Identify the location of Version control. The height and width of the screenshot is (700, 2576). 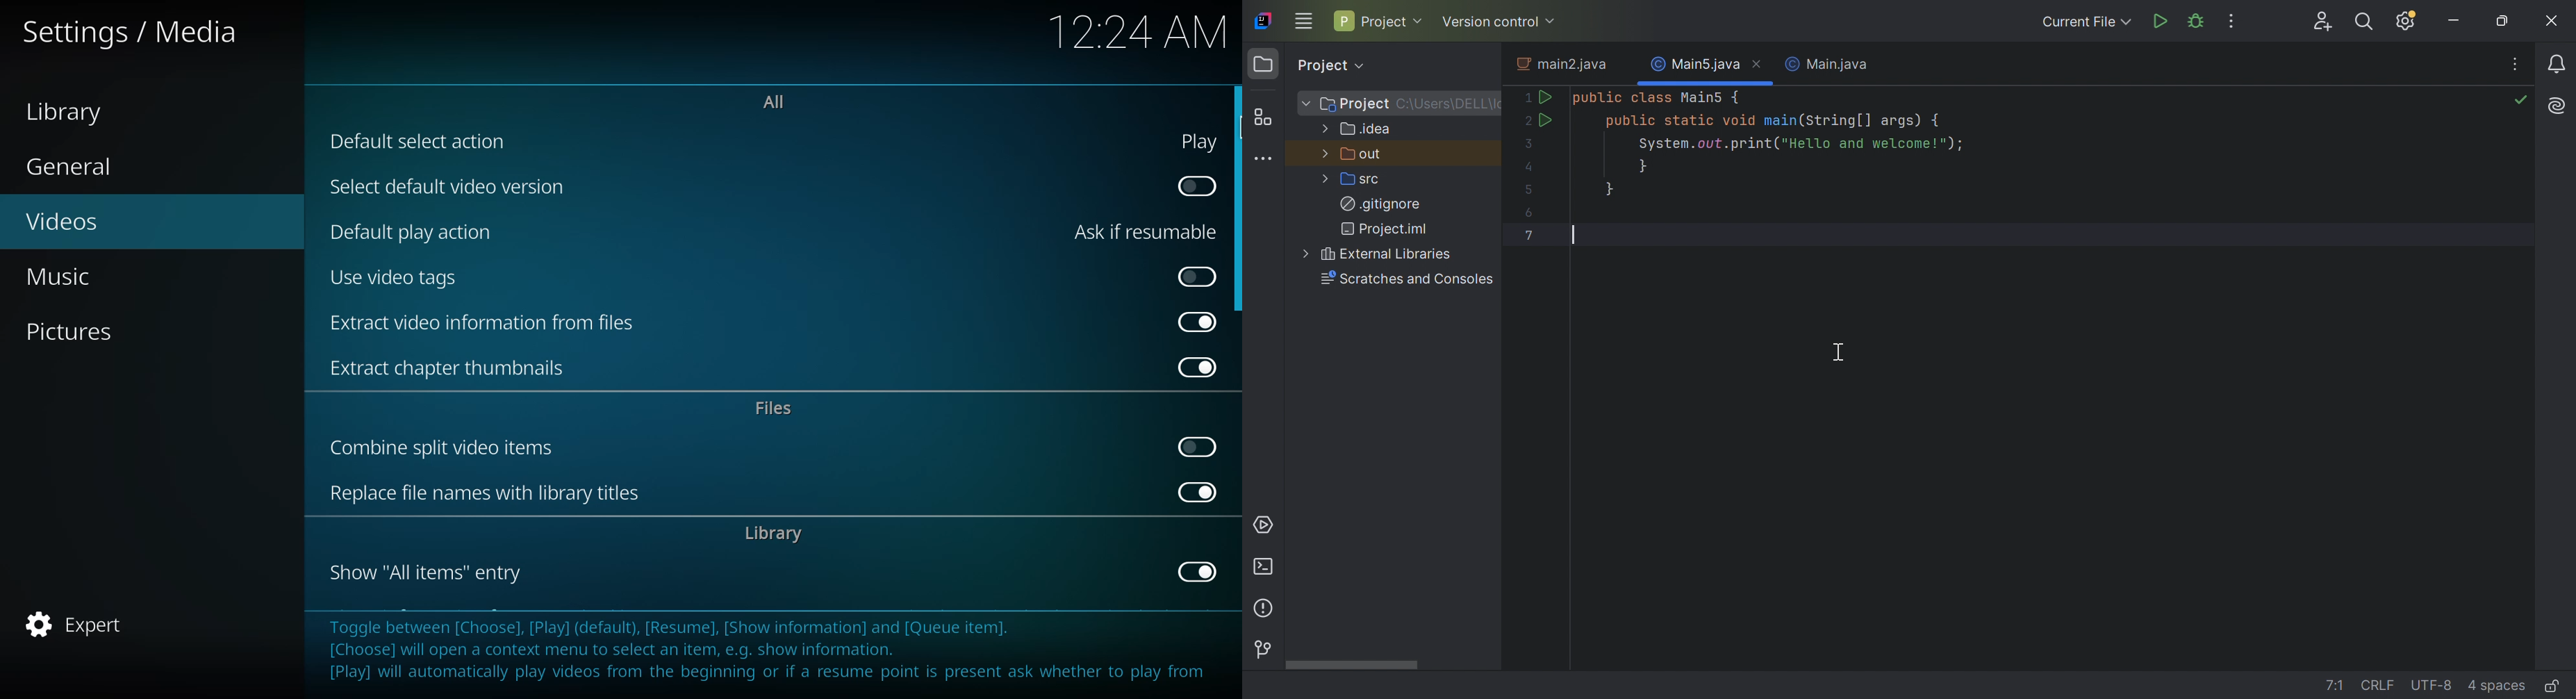
(1262, 646).